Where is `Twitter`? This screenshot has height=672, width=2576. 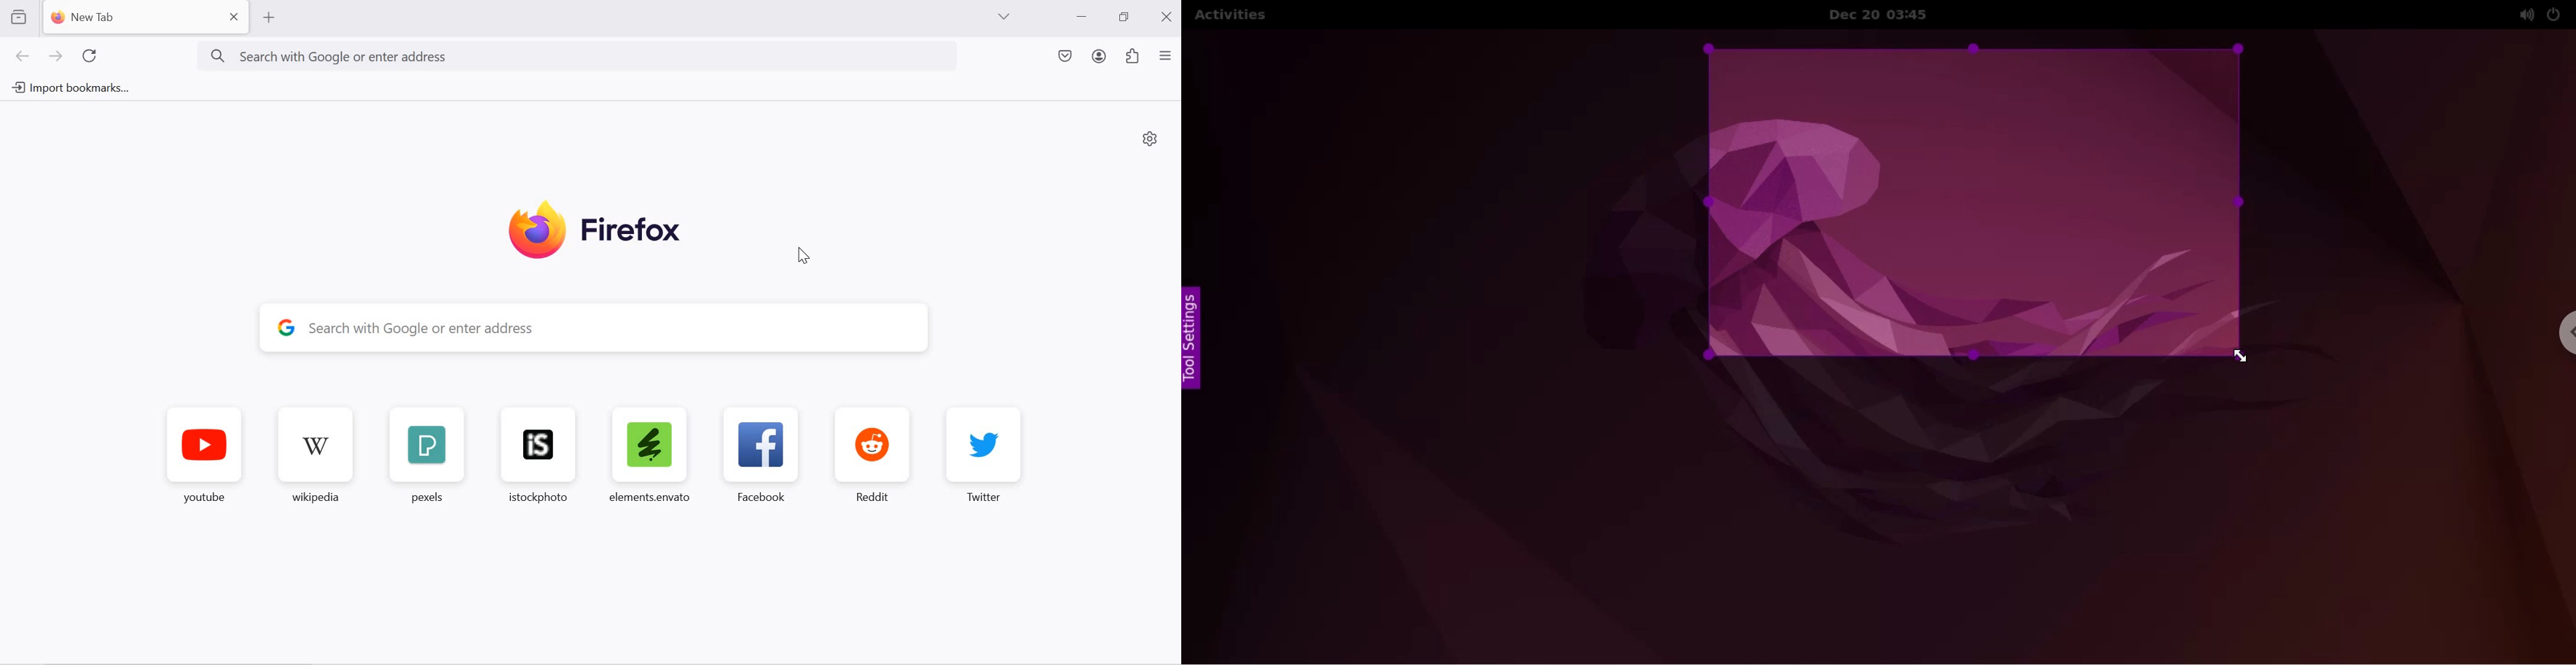
Twitter is located at coordinates (983, 464).